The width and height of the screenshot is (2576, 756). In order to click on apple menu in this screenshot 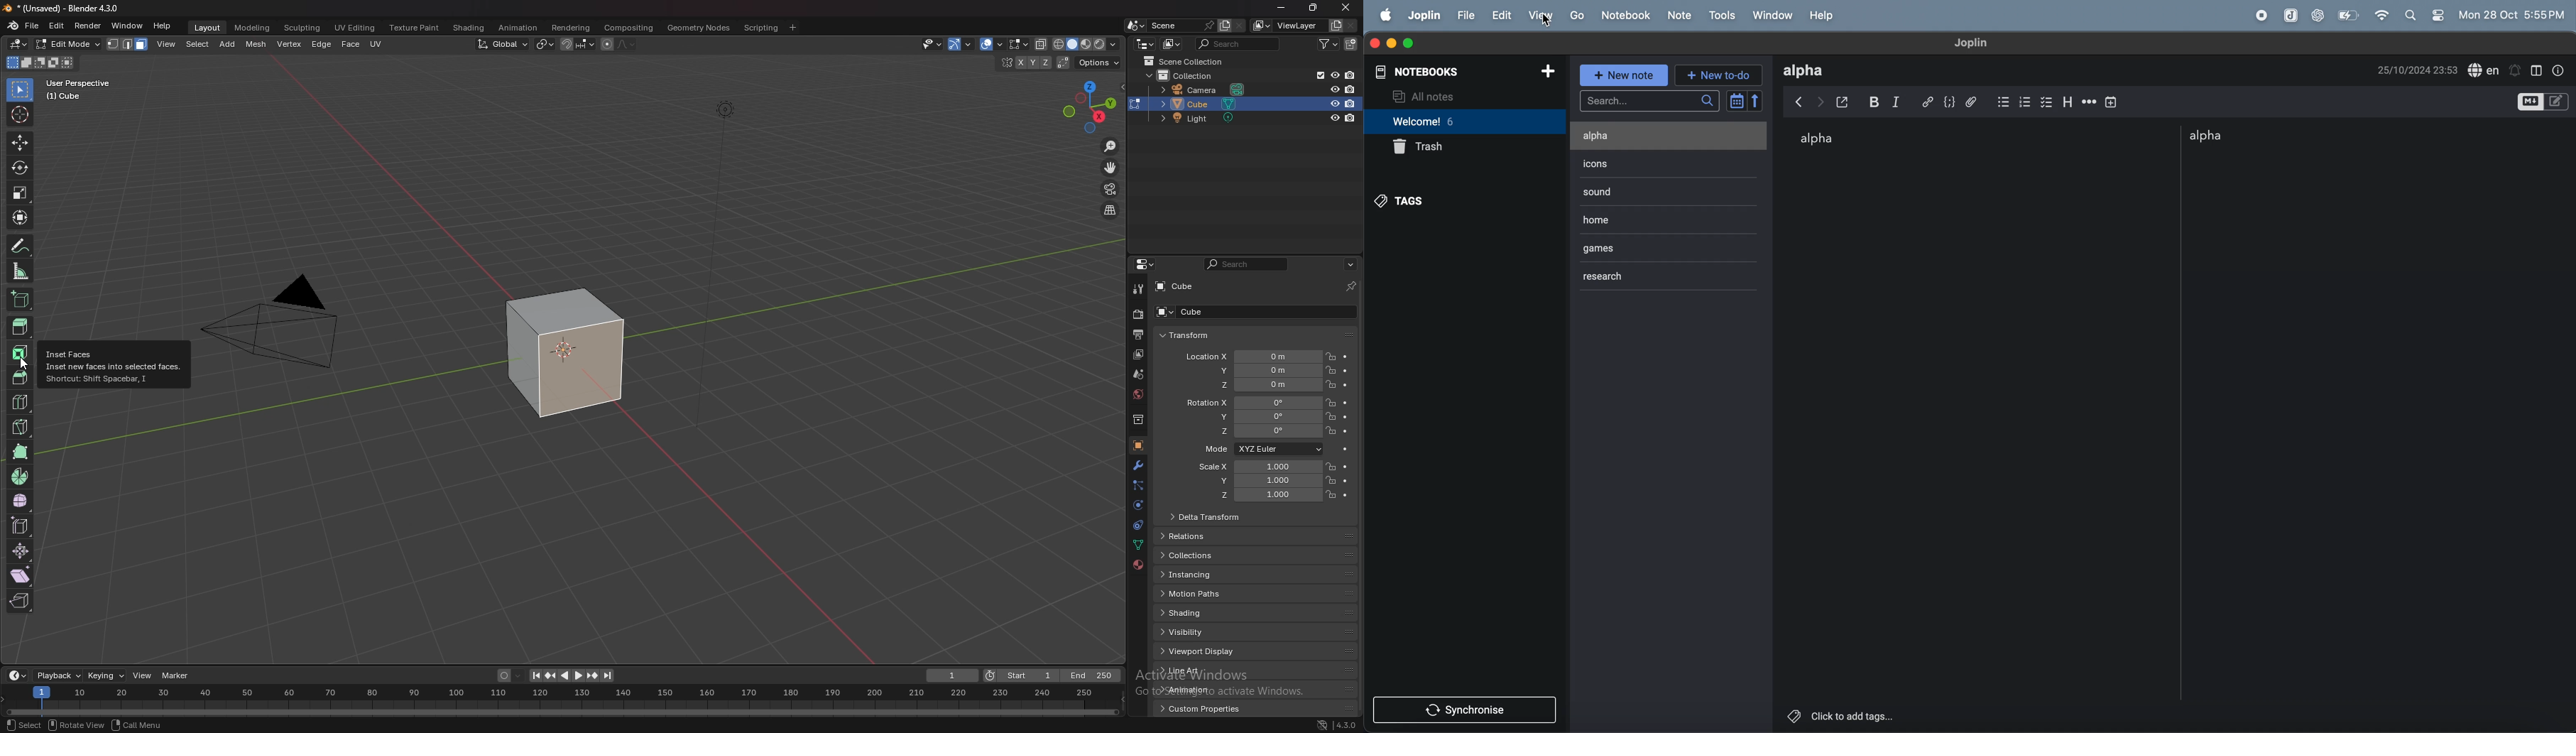, I will do `click(1384, 15)`.